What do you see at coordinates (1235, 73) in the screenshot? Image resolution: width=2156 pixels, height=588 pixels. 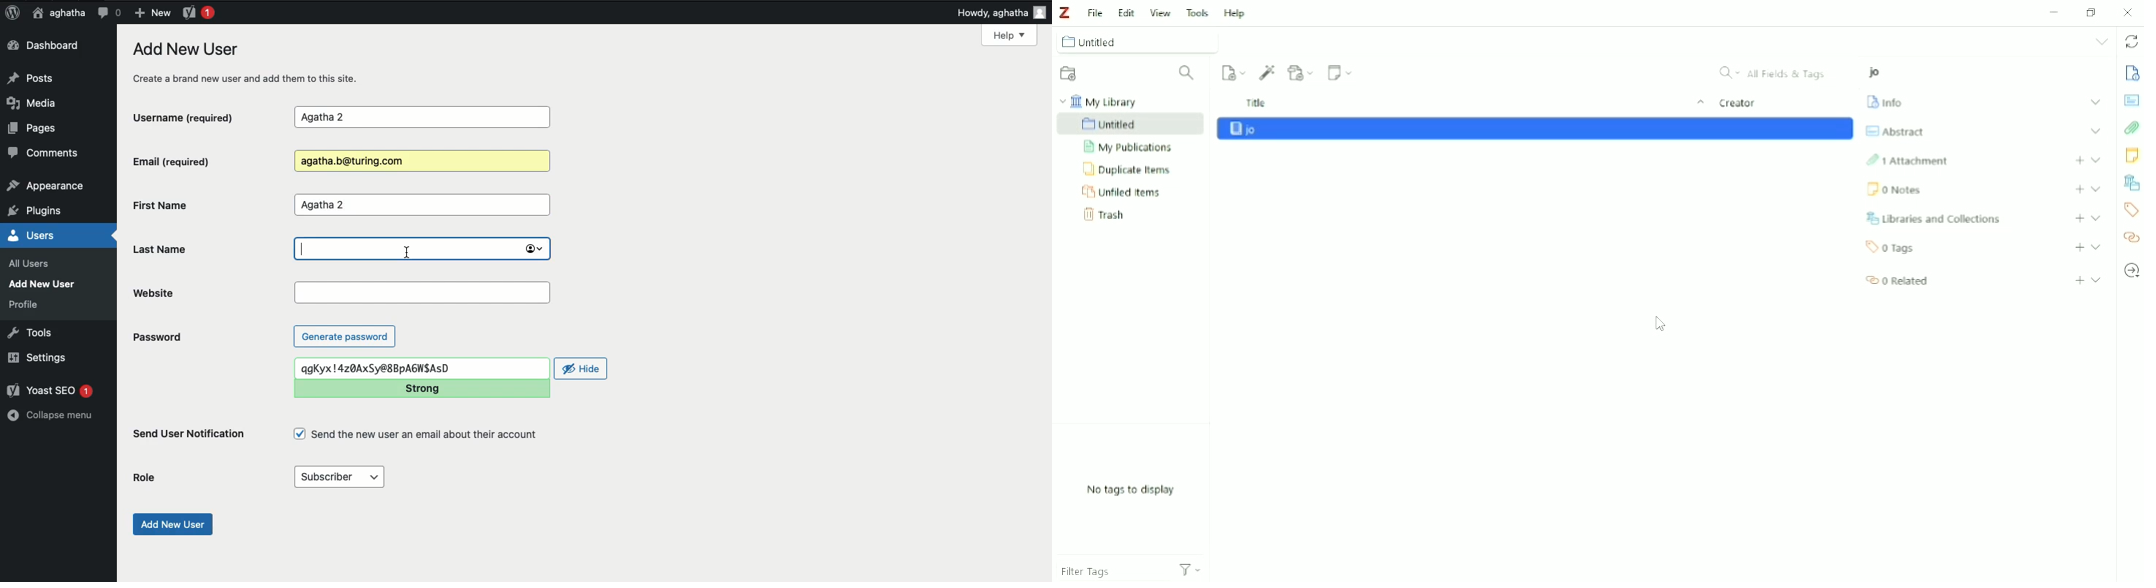 I see `New Item` at bounding box center [1235, 73].